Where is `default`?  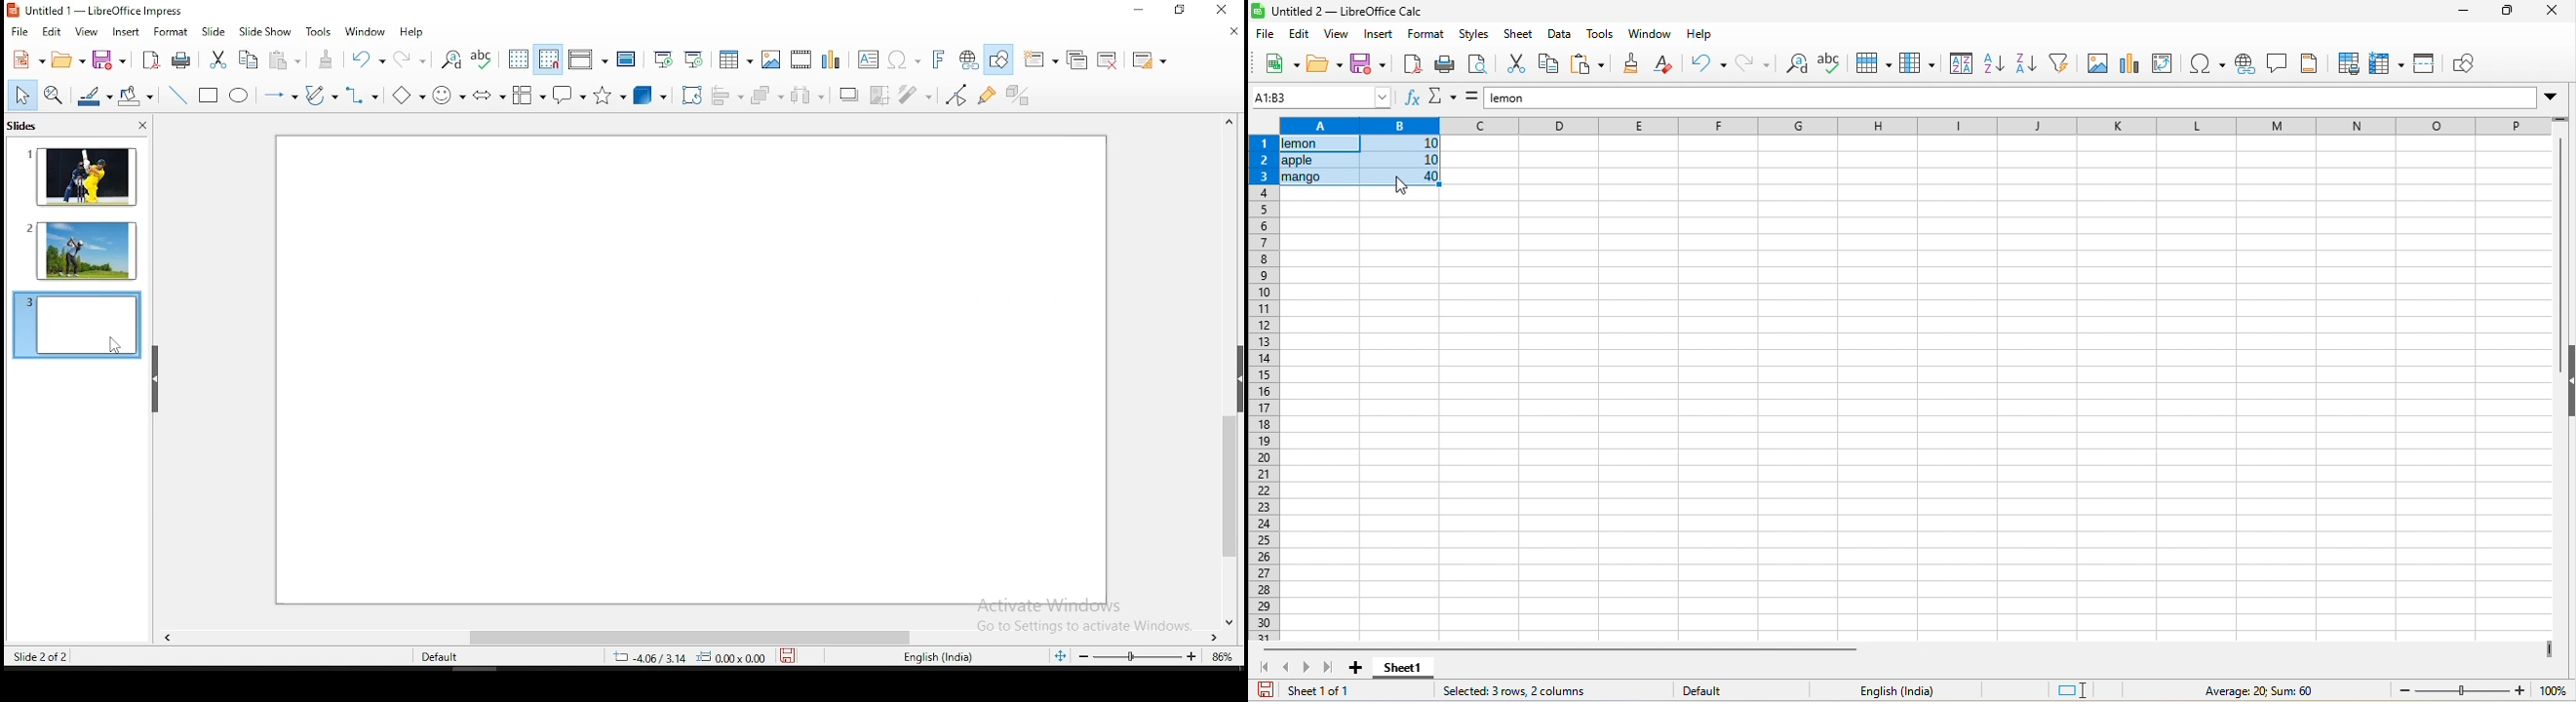 default is located at coordinates (1695, 689).